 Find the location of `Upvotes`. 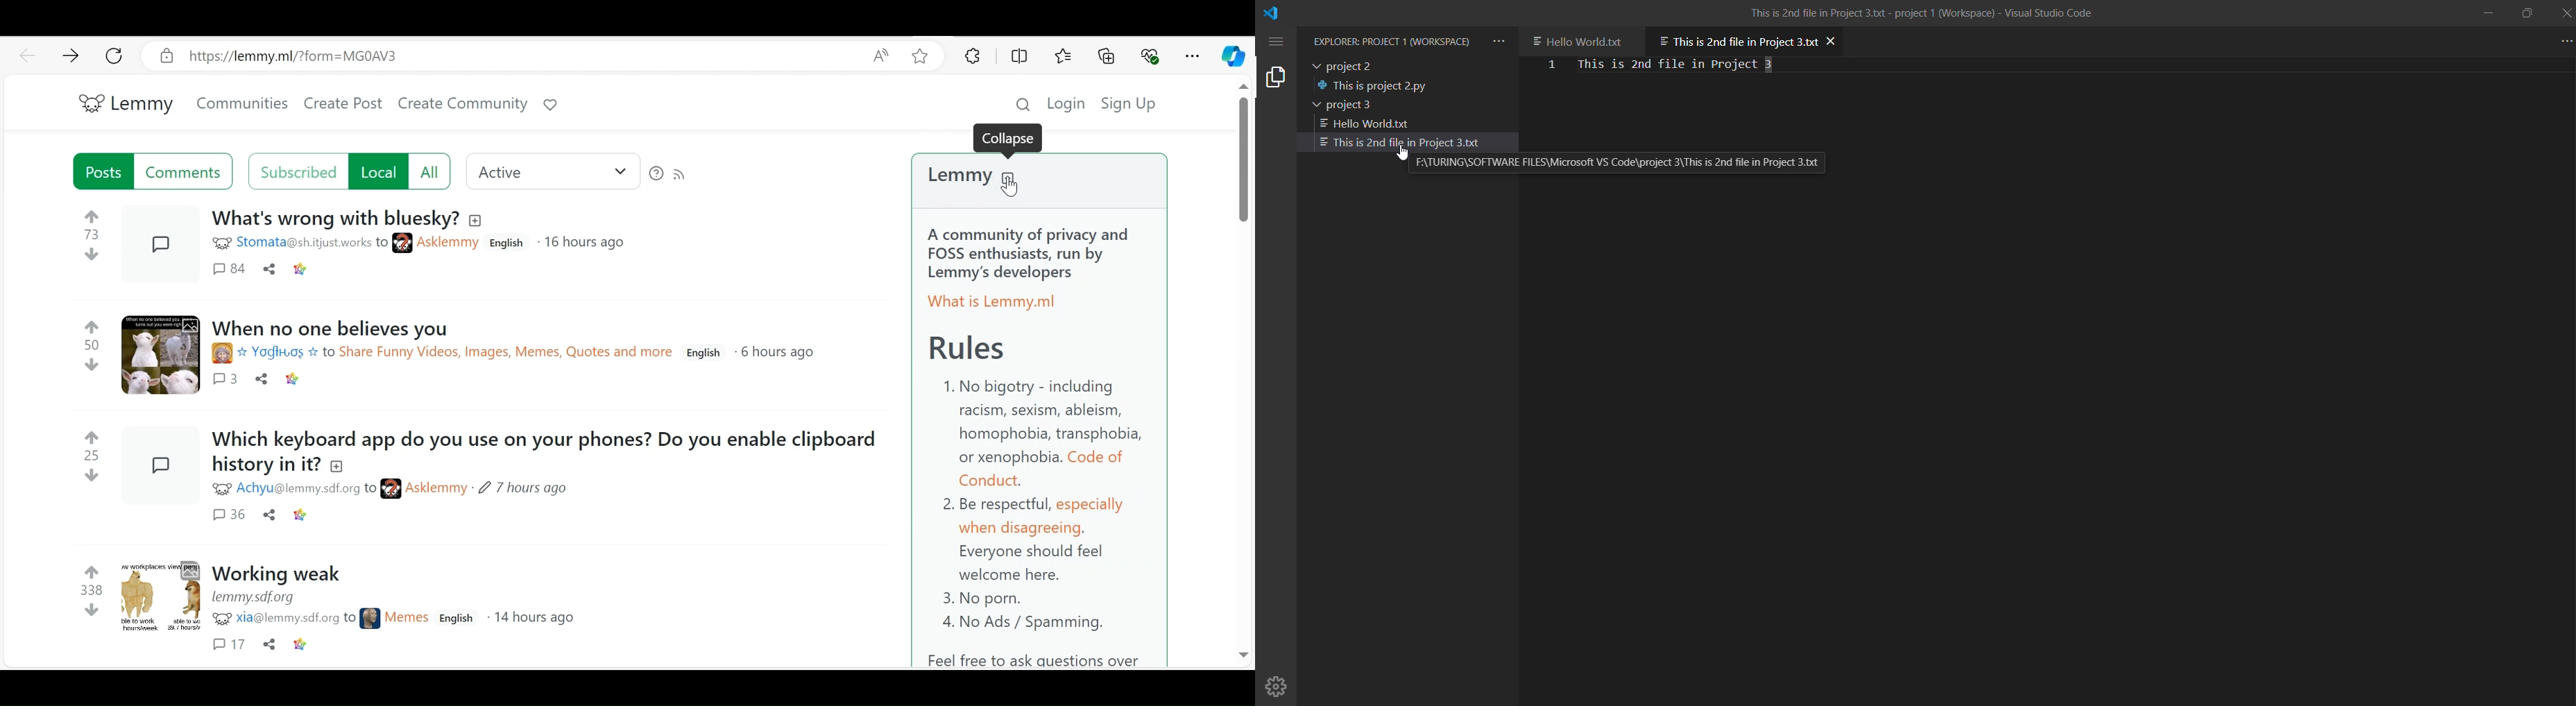

Upvotes is located at coordinates (92, 326).